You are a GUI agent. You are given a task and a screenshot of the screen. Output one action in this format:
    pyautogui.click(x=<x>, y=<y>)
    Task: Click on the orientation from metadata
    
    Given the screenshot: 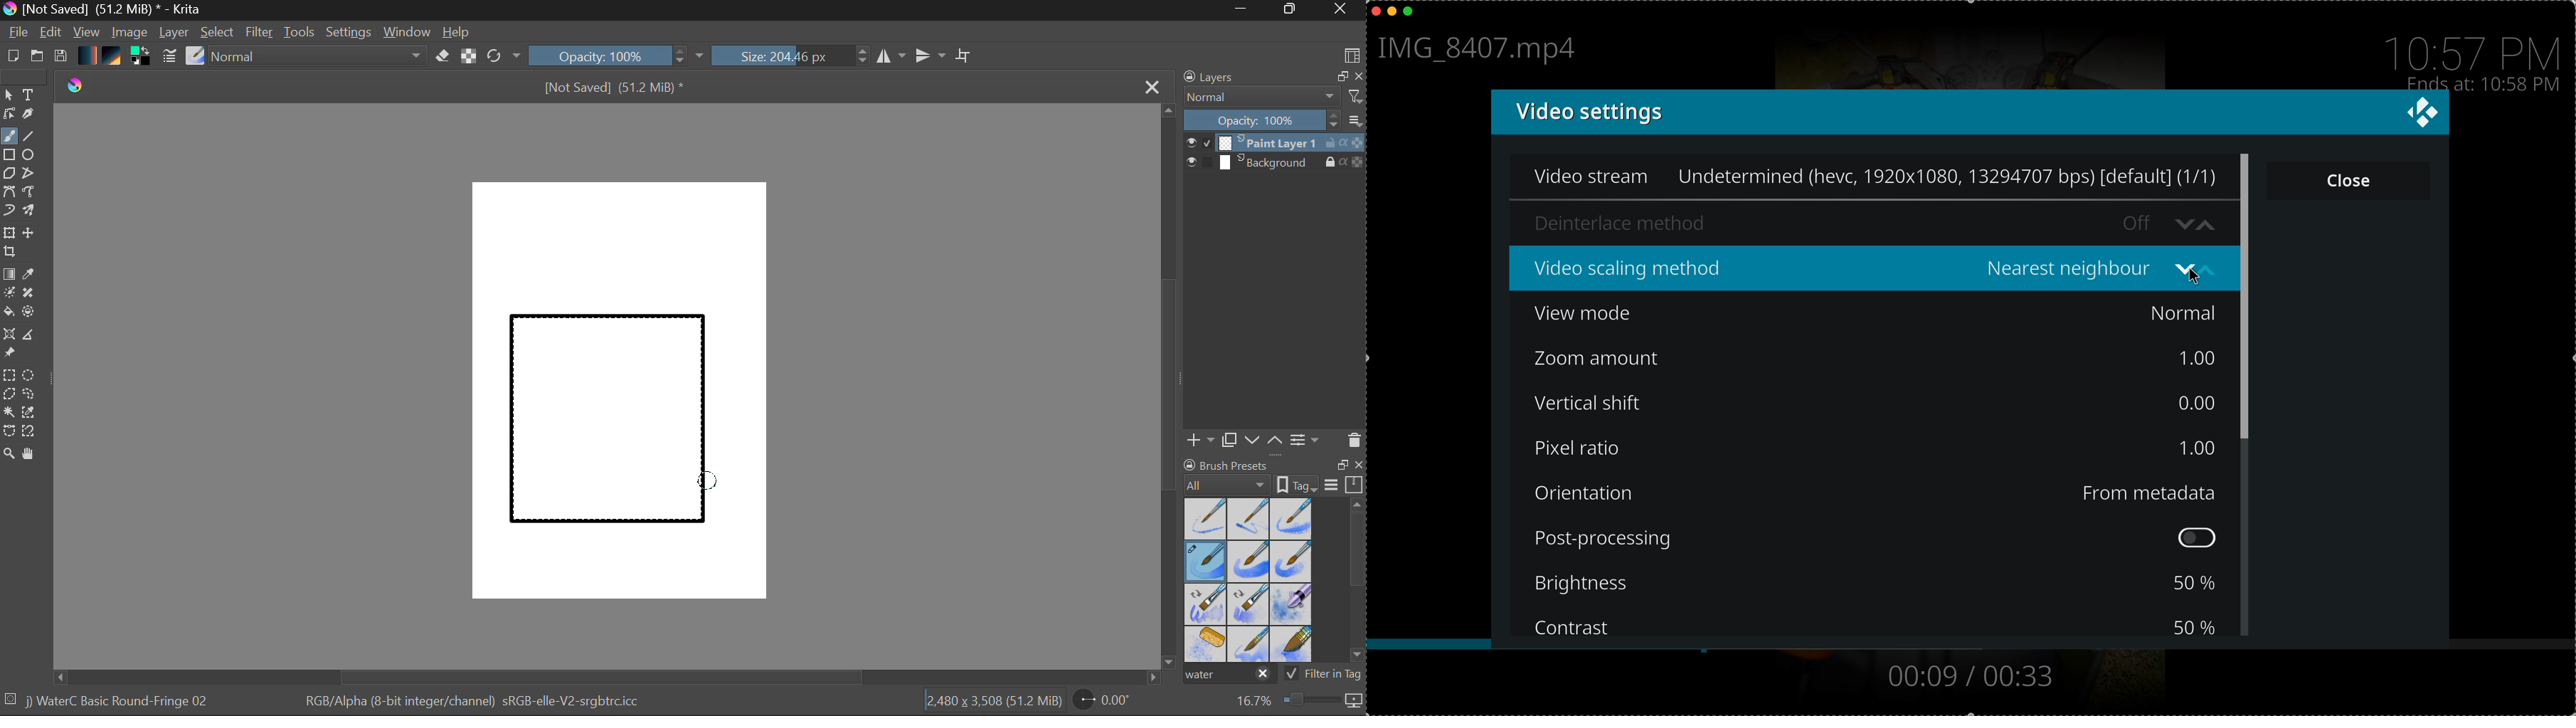 What is the action you would take?
    pyautogui.click(x=1879, y=492)
    